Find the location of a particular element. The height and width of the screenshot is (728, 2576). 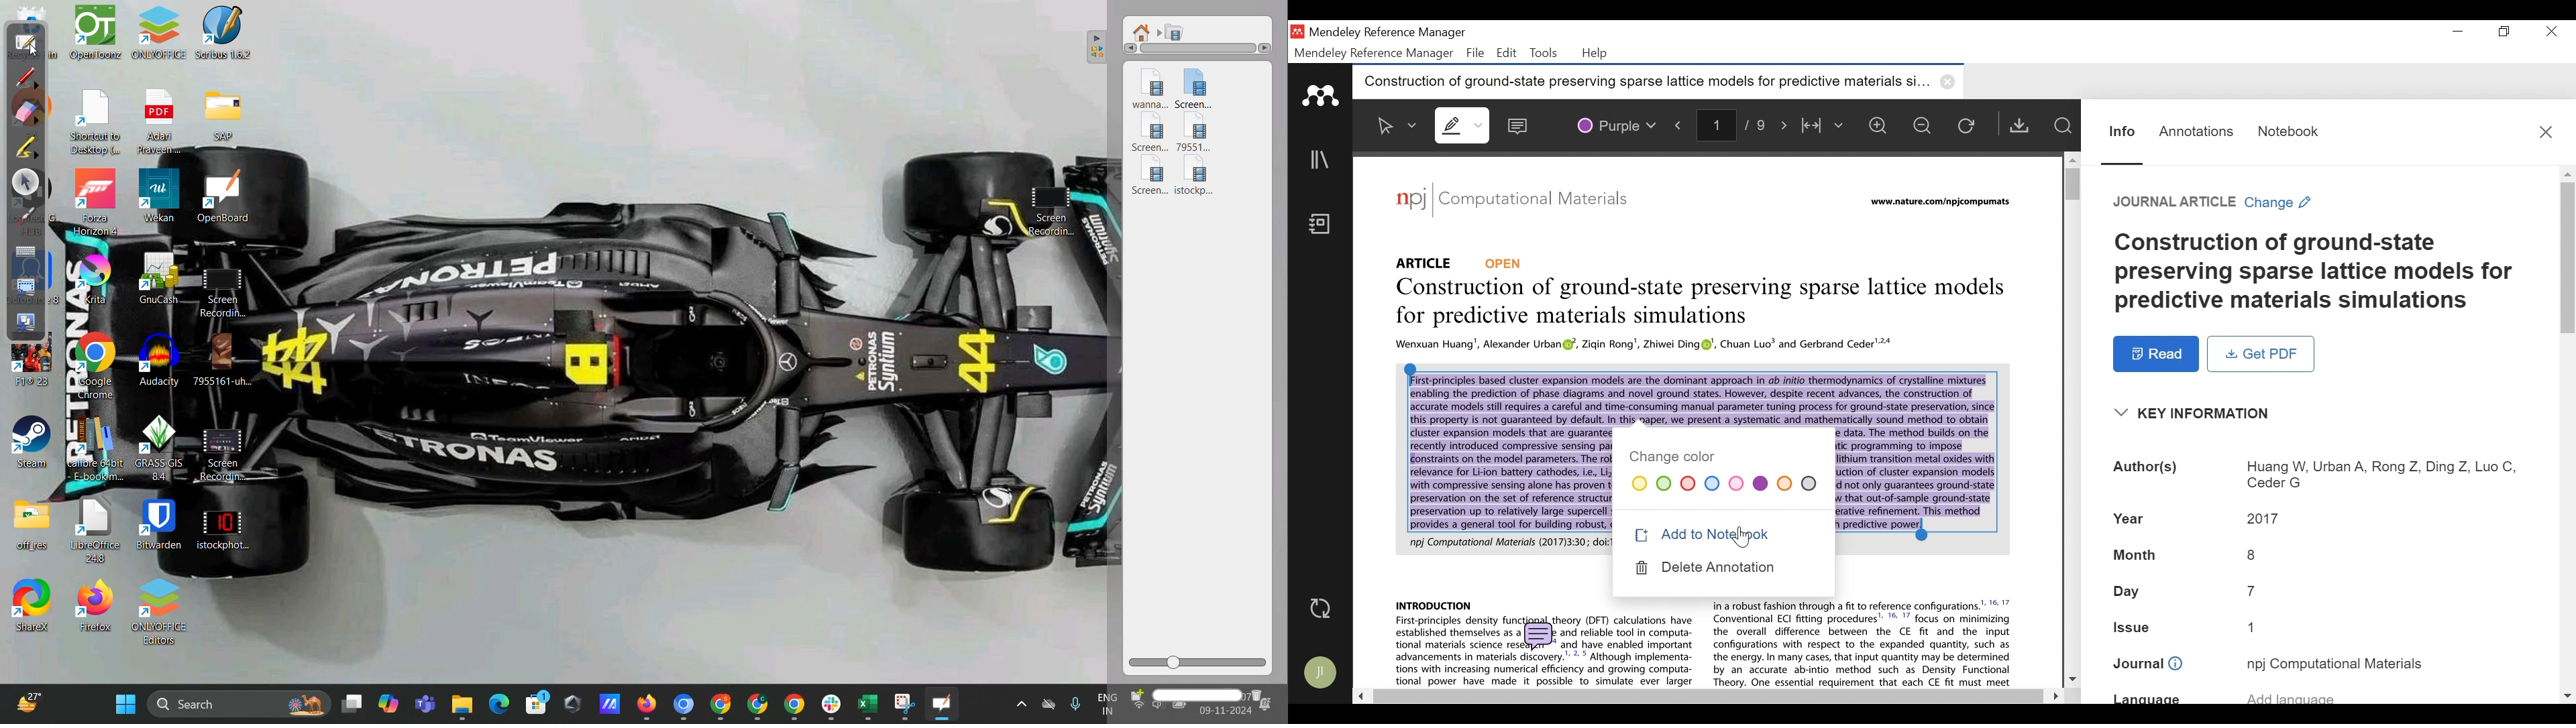

Insertion cursor is located at coordinates (1926, 534).